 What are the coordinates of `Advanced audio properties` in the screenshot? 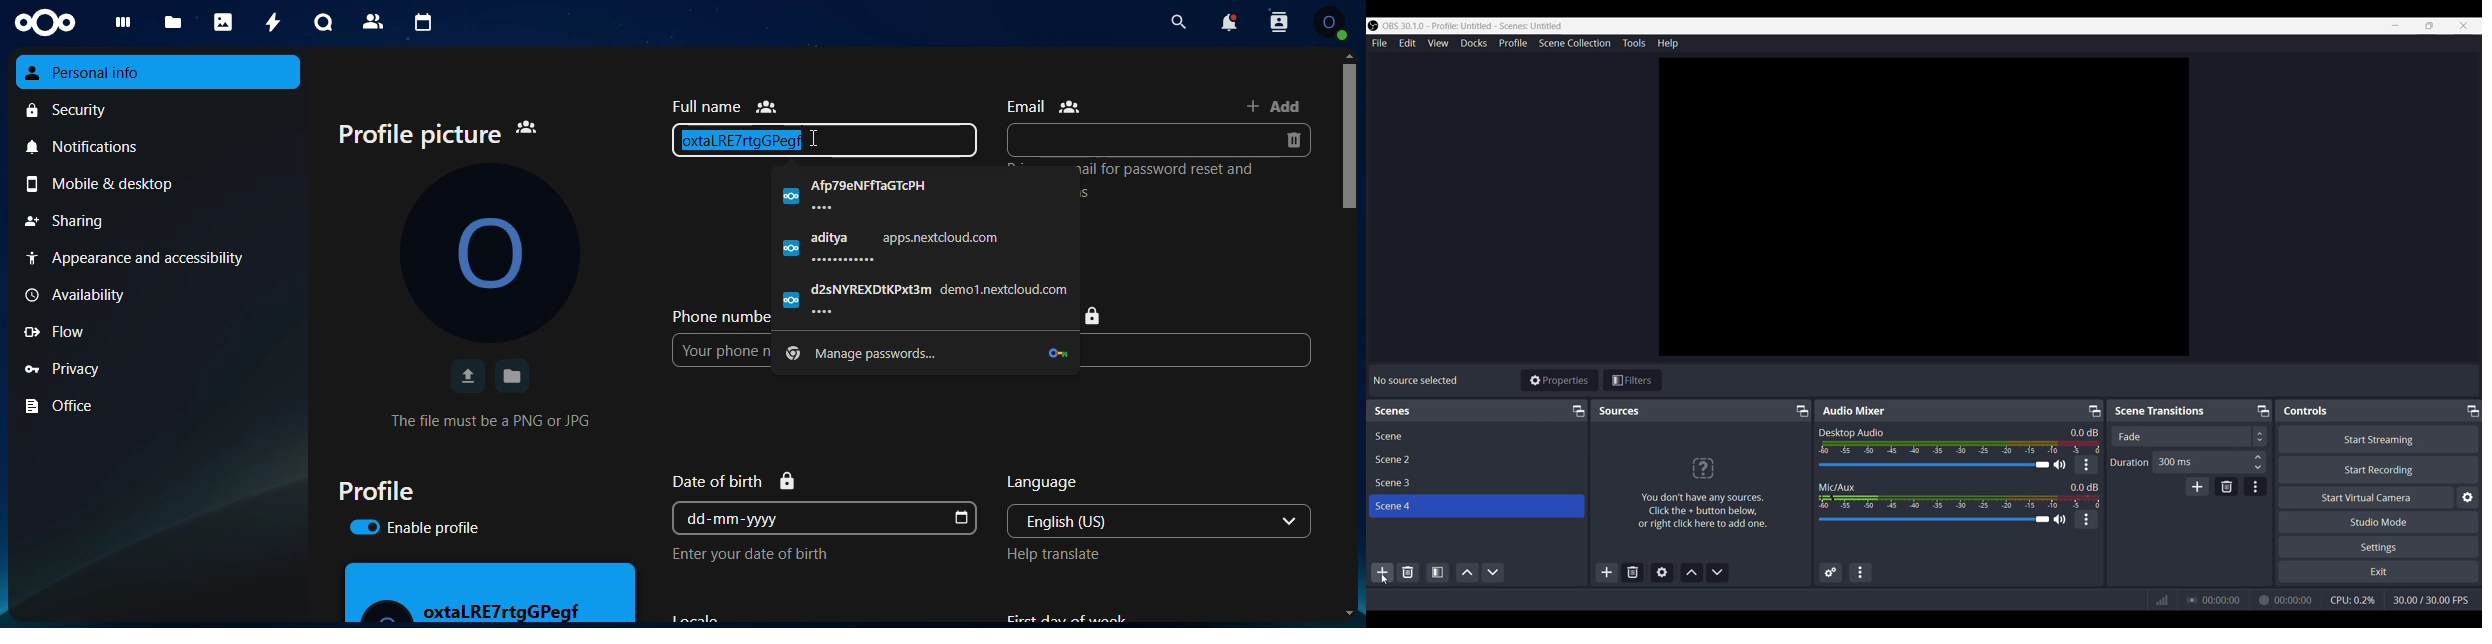 It's located at (1831, 572).